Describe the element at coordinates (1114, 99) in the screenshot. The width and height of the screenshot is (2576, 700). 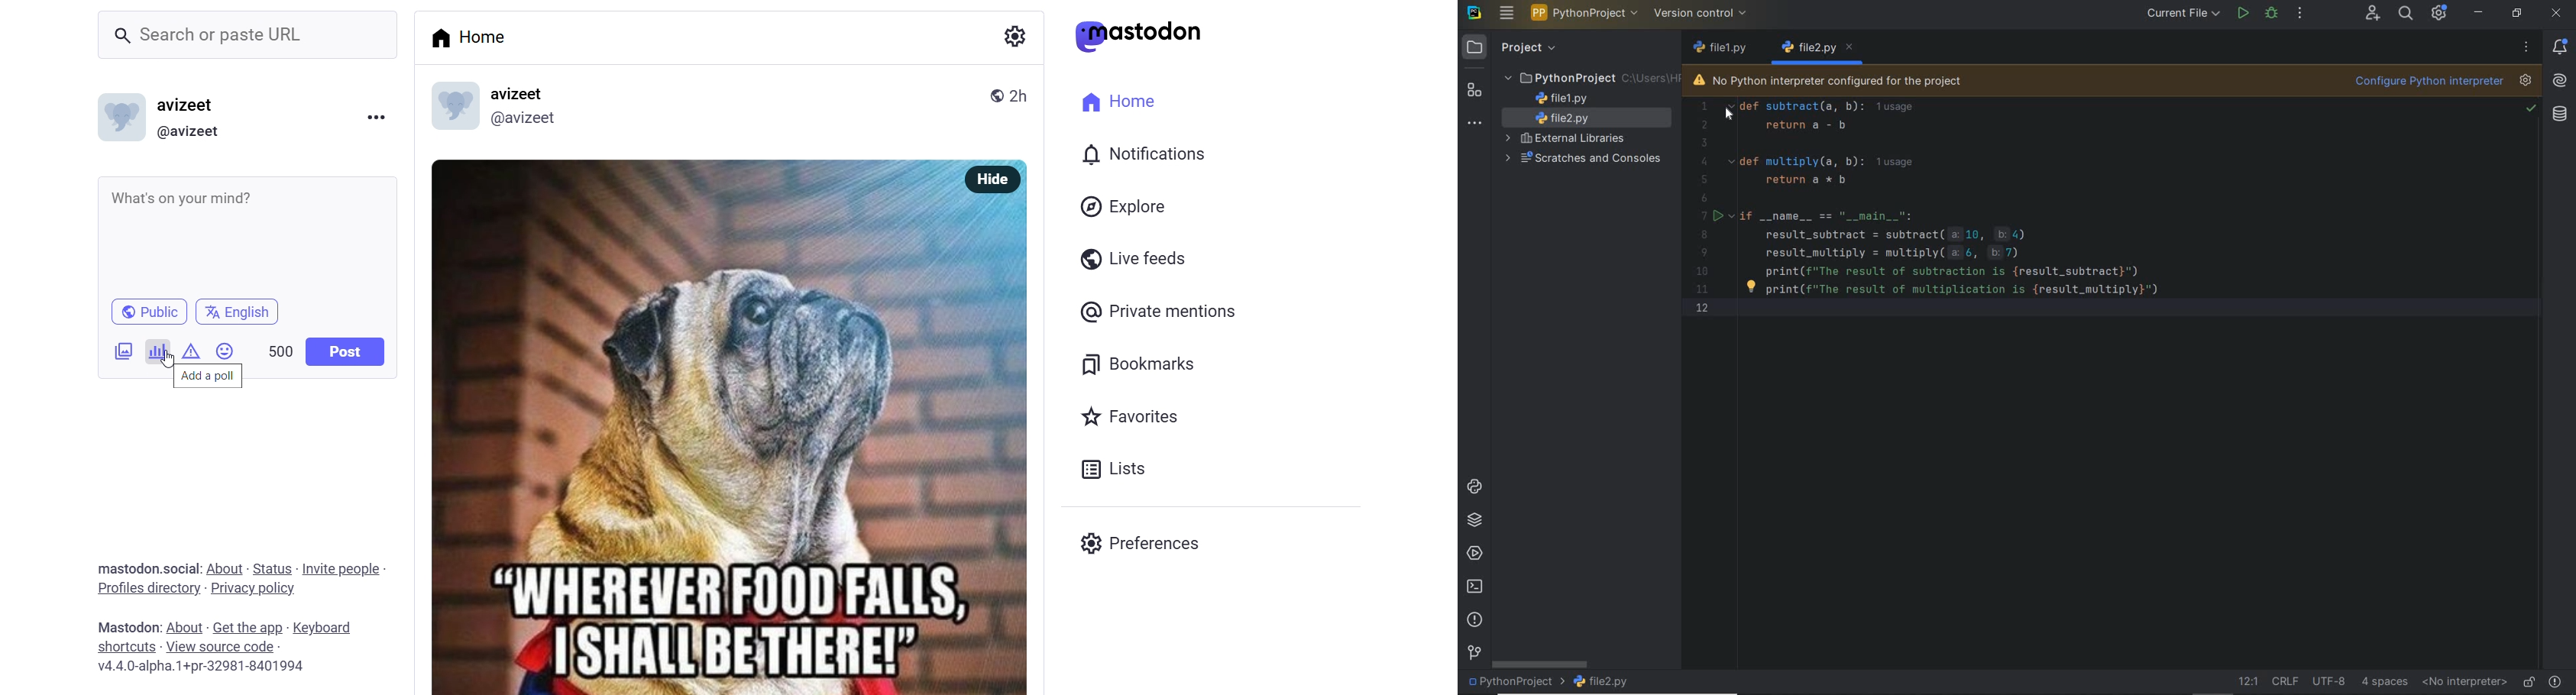
I see `home` at that location.